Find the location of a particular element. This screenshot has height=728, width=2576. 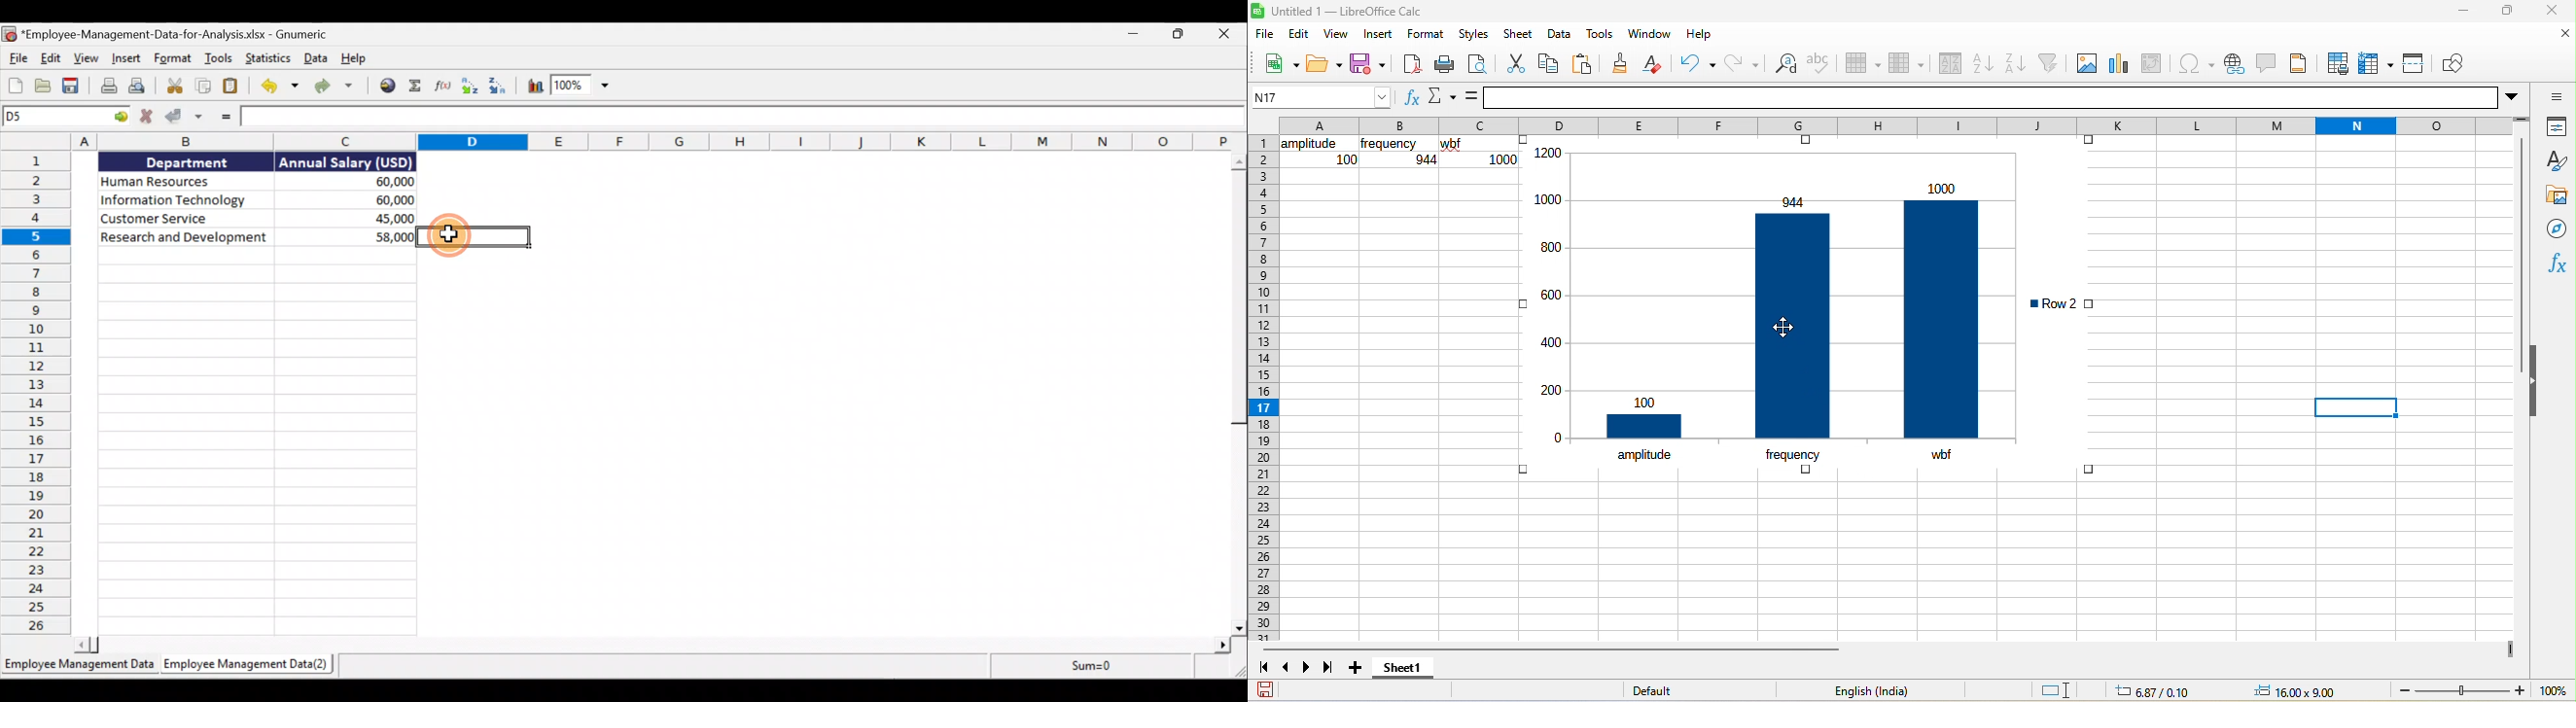

column headings is located at coordinates (1908, 123).